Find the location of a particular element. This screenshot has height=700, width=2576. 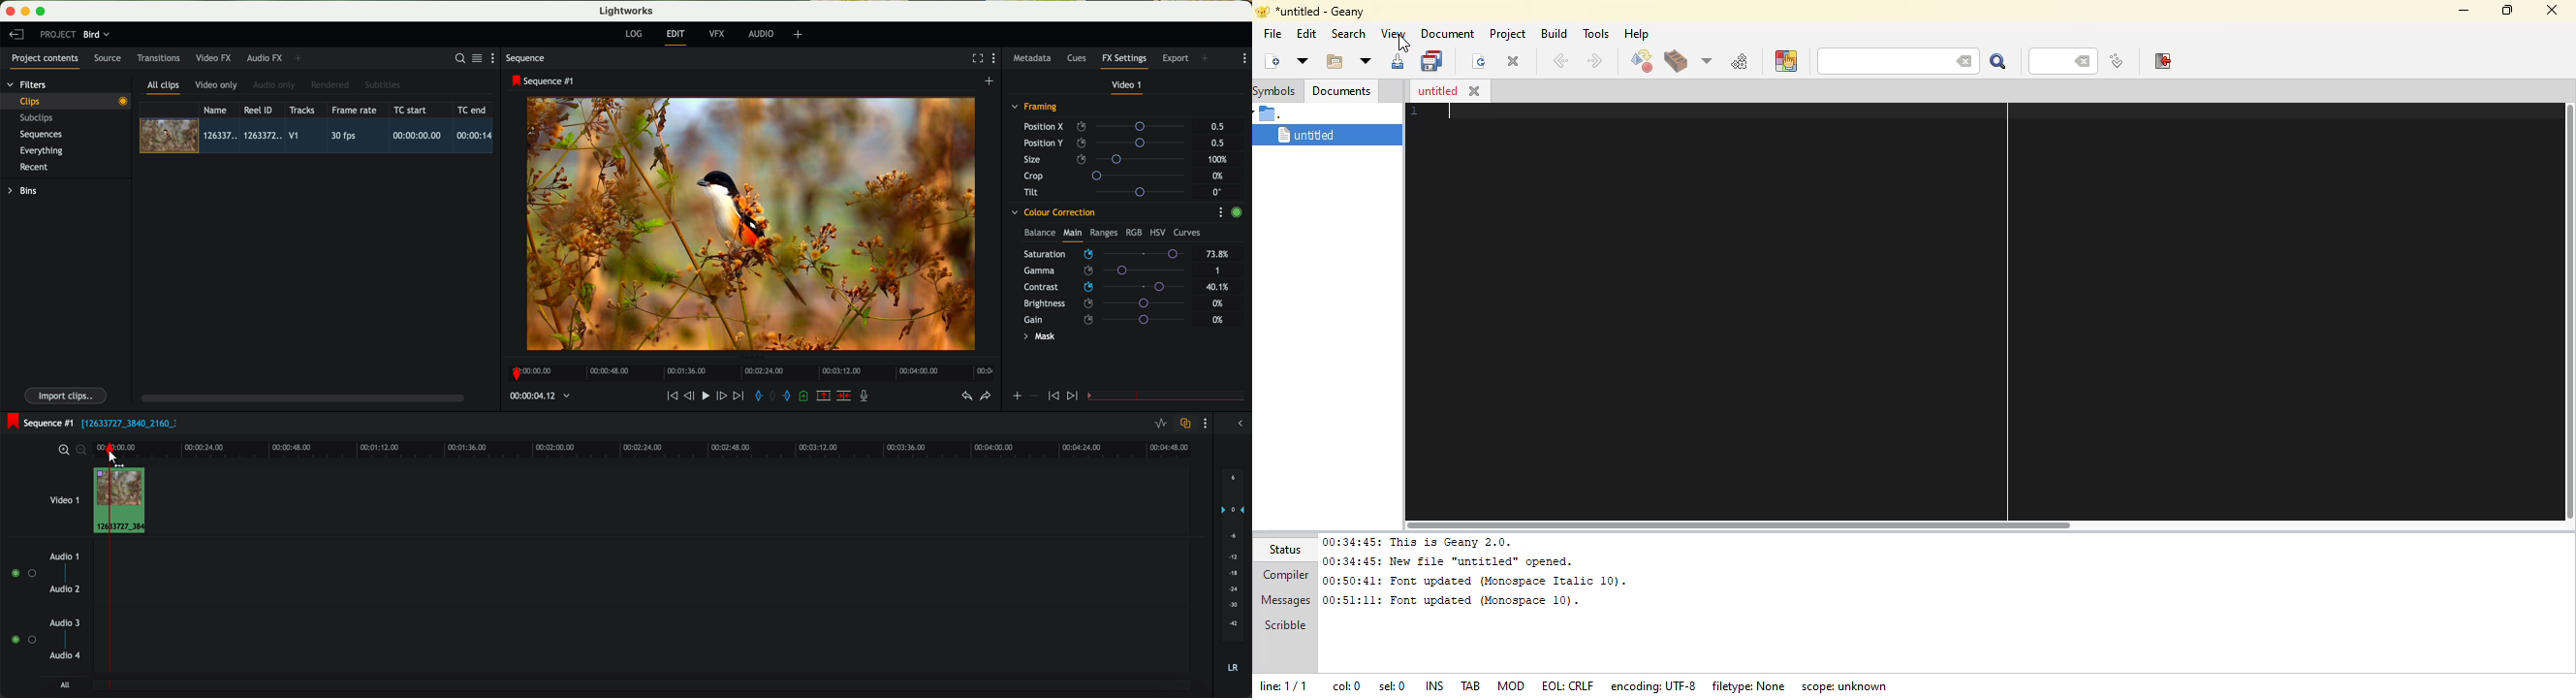

sequence #1 is located at coordinates (38, 423).